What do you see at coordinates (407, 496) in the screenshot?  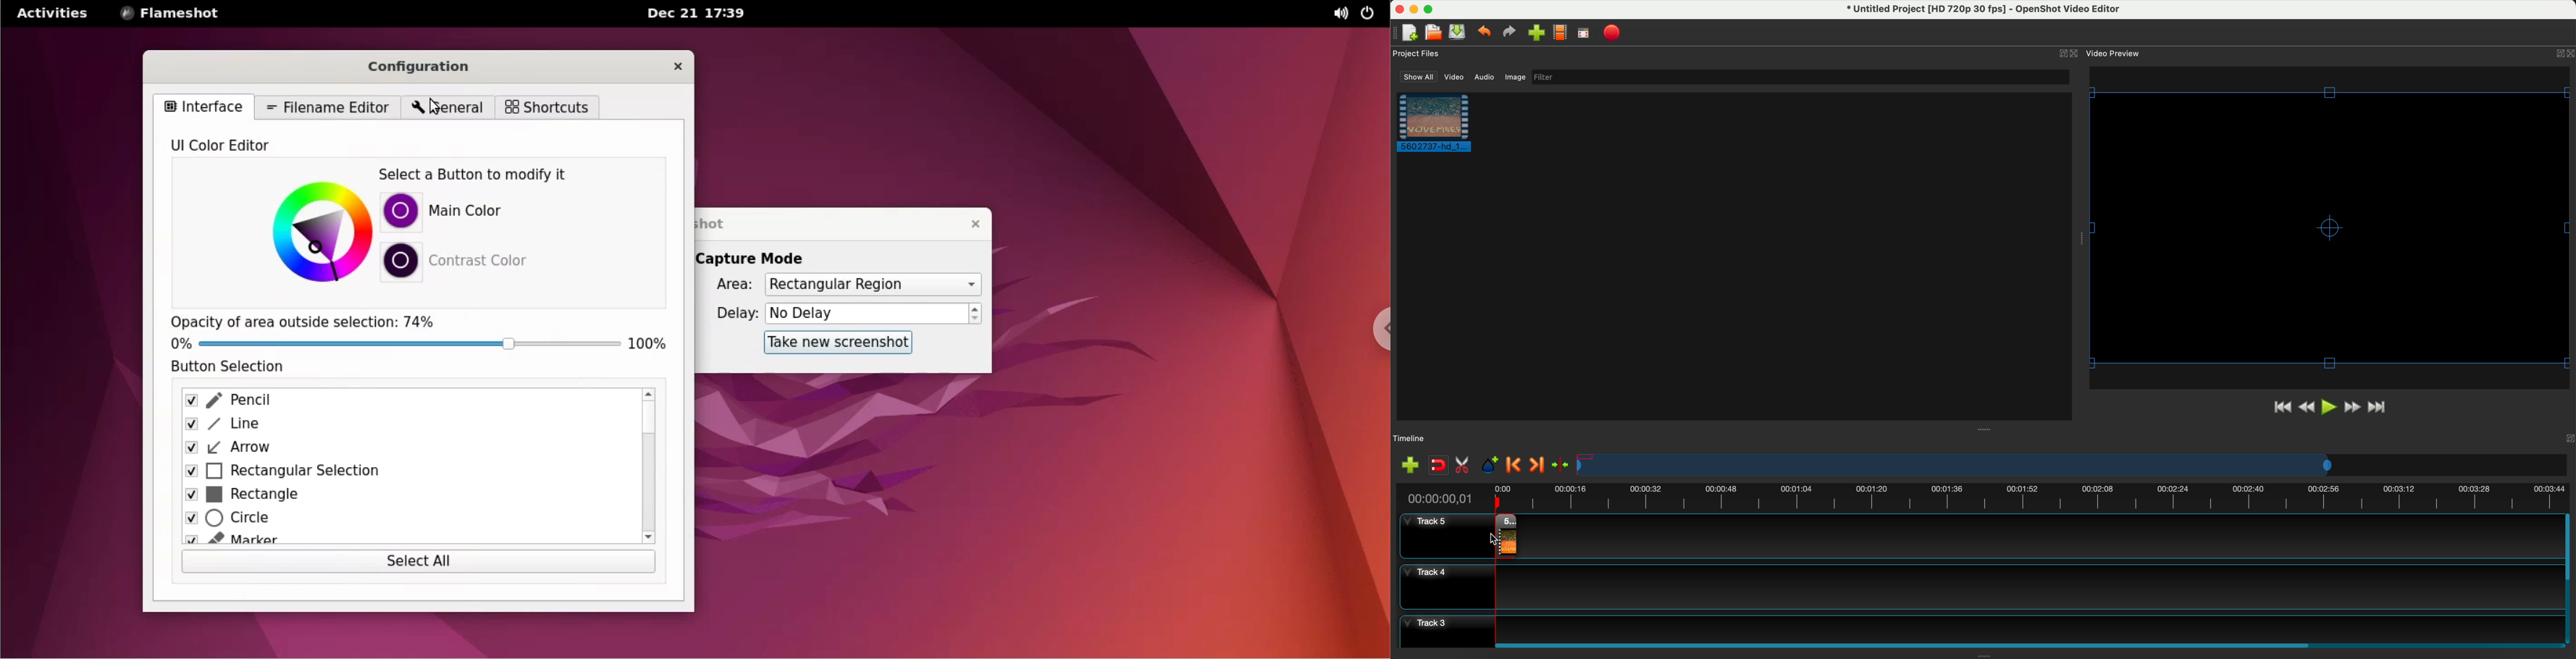 I see `rectangle checkbox` at bounding box center [407, 496].